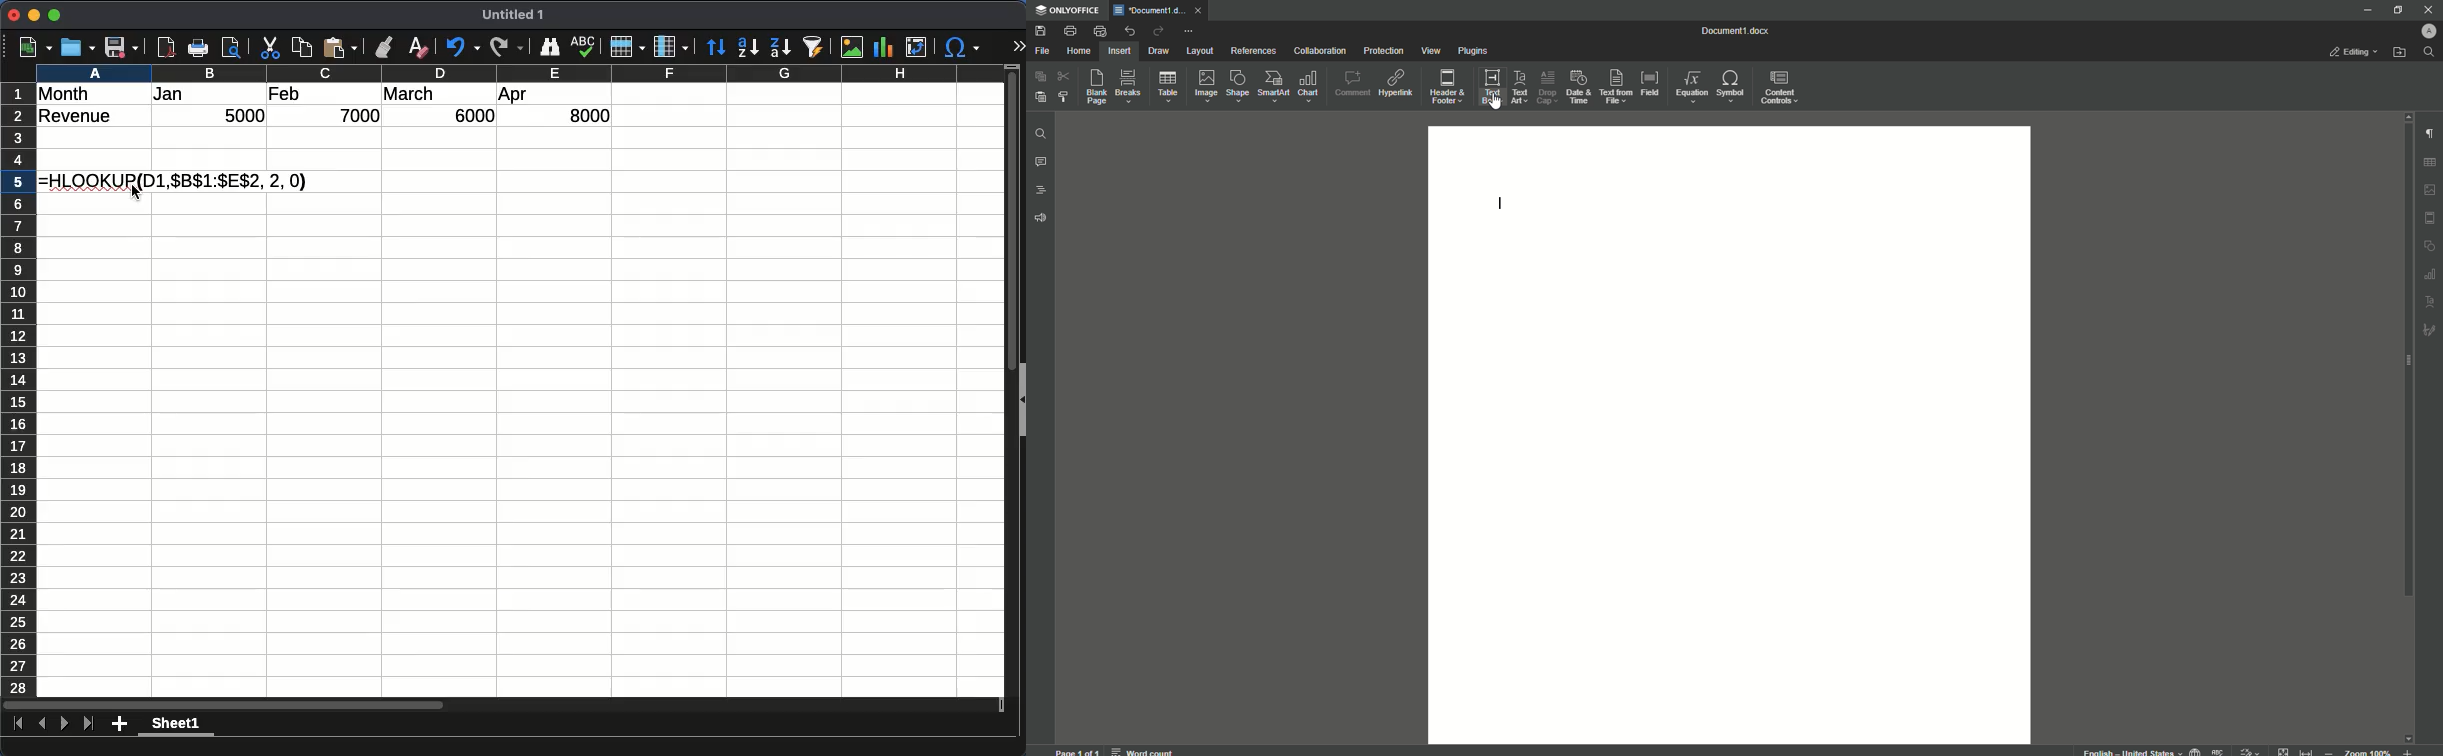 The image size is (2464, 756). Describe the element at coordinates (2251, 750) in the screenshot. I see `track changes` at that location.